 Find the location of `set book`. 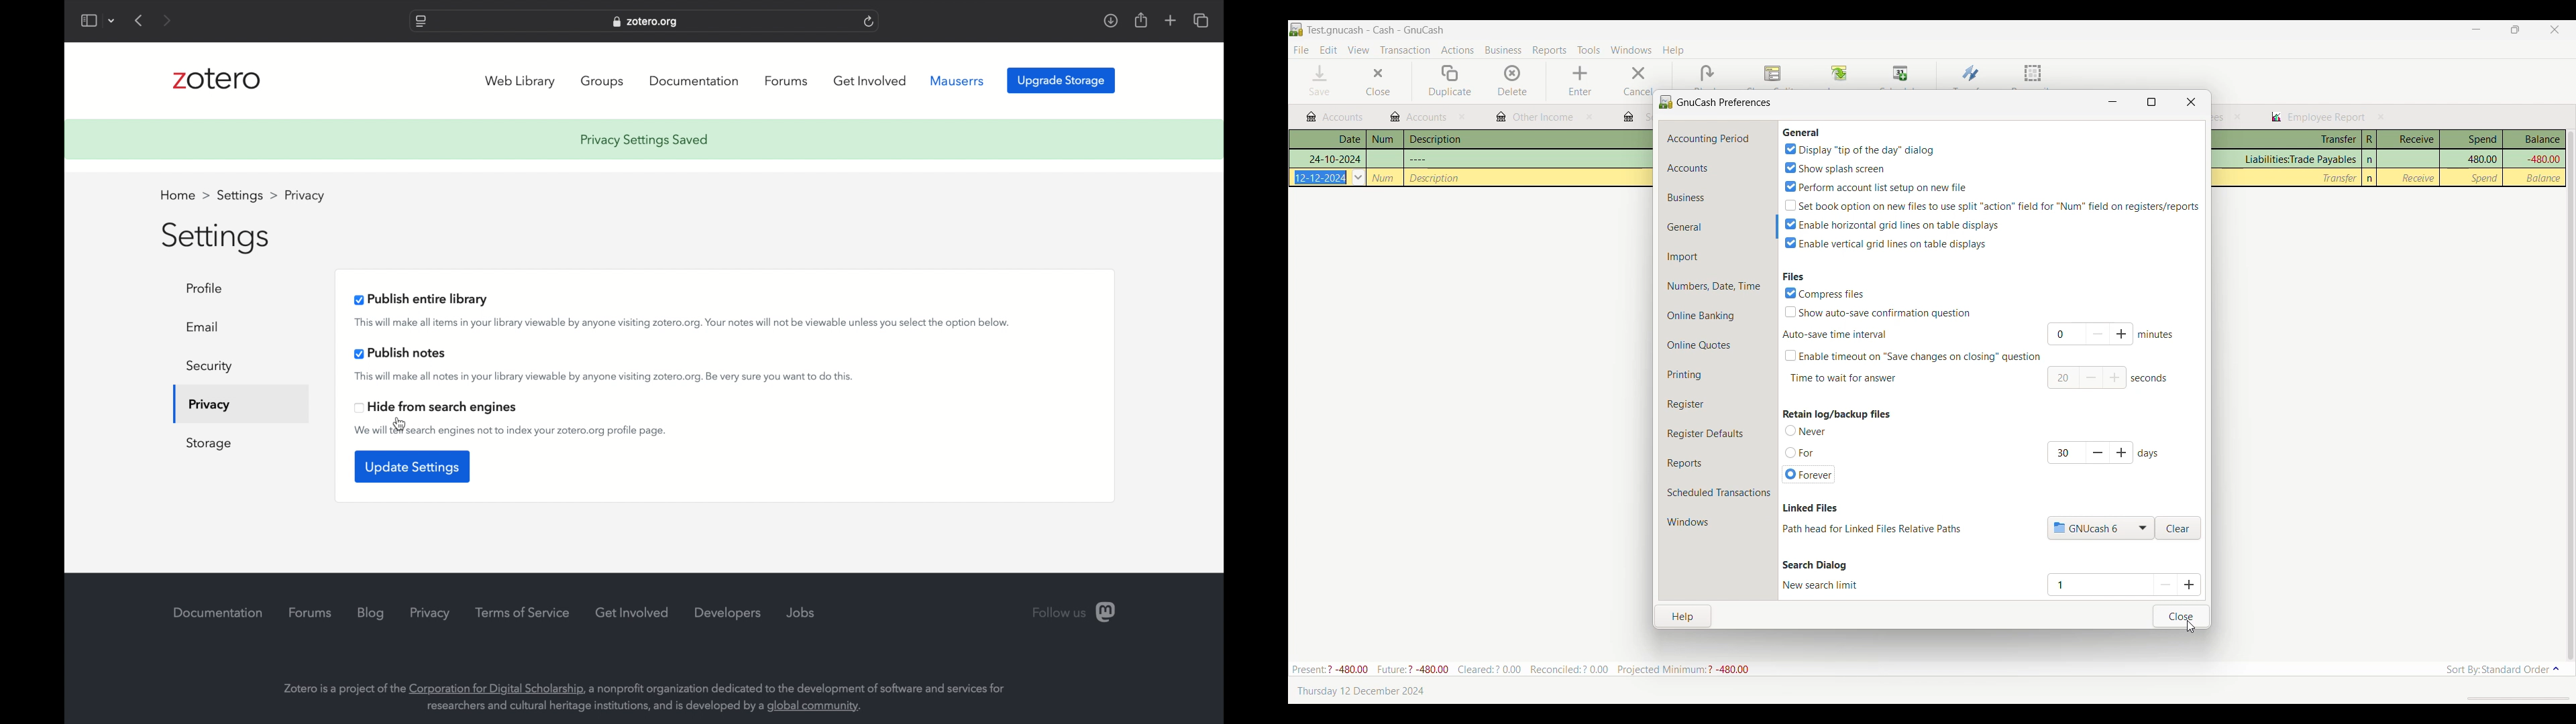

set book is located at coordinates (1992, 204).